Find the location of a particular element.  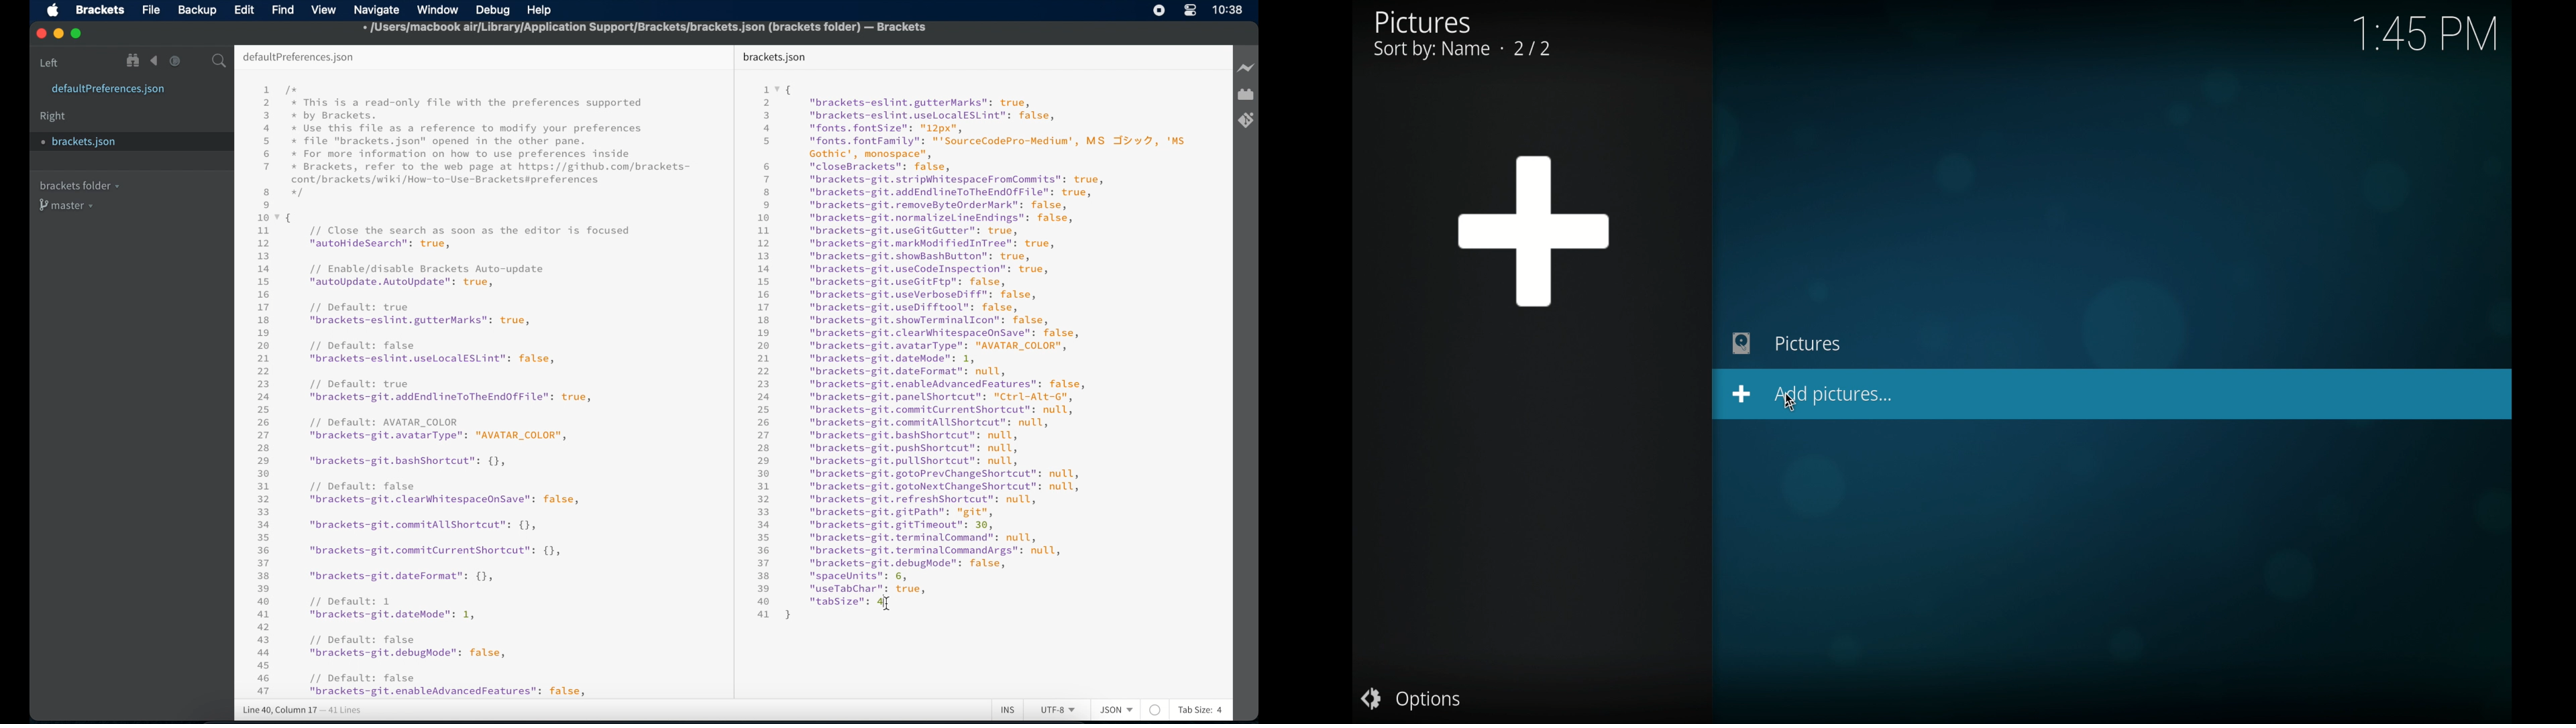

add pictures is located at coordinates (1815, 394).